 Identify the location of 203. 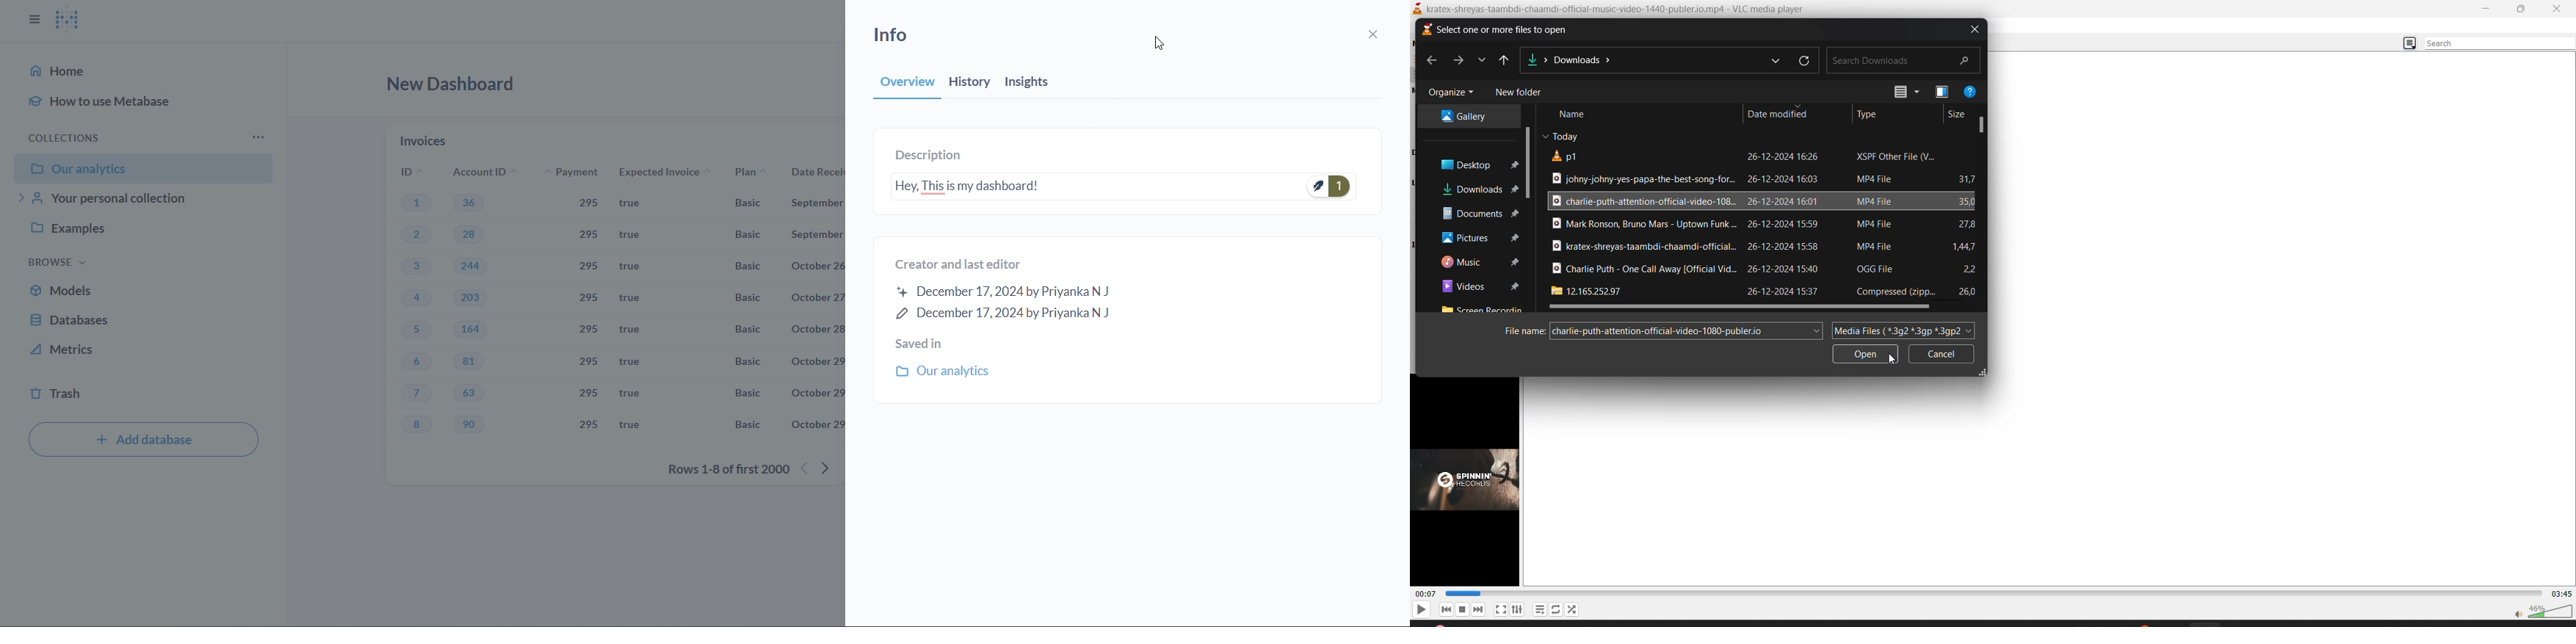
(473, 299).